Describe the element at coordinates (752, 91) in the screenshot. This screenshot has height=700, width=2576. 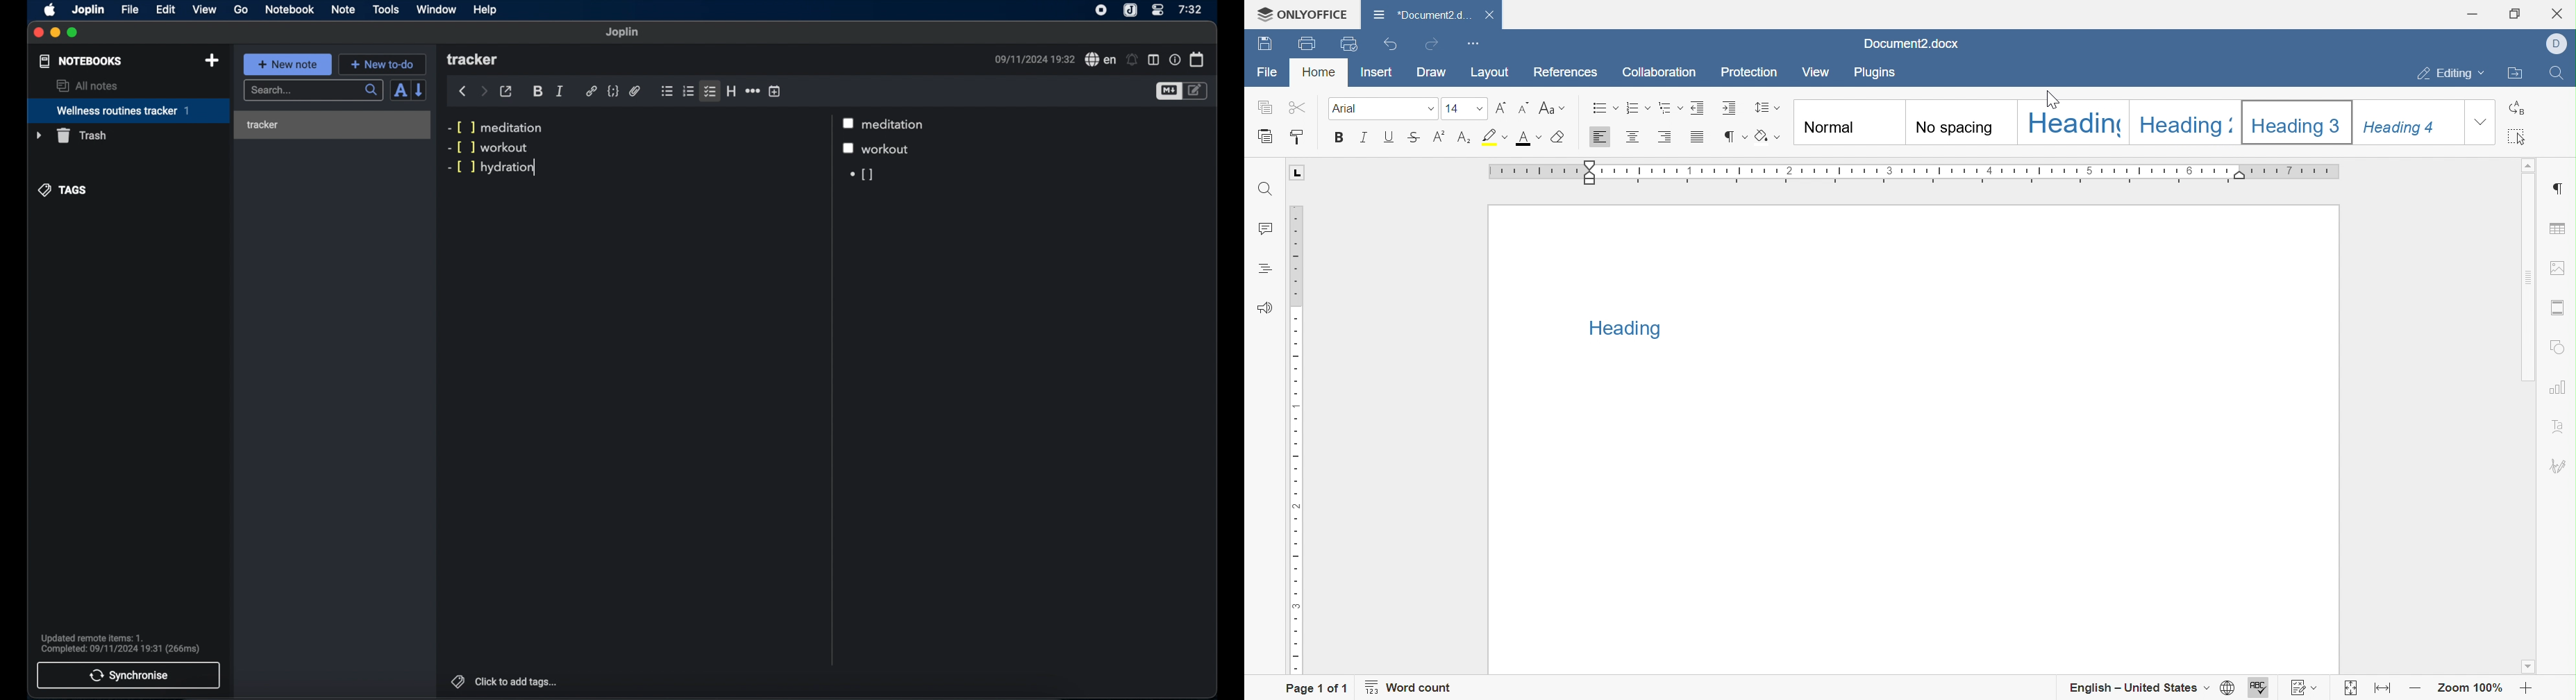
I see `horizontal rule` at that location.